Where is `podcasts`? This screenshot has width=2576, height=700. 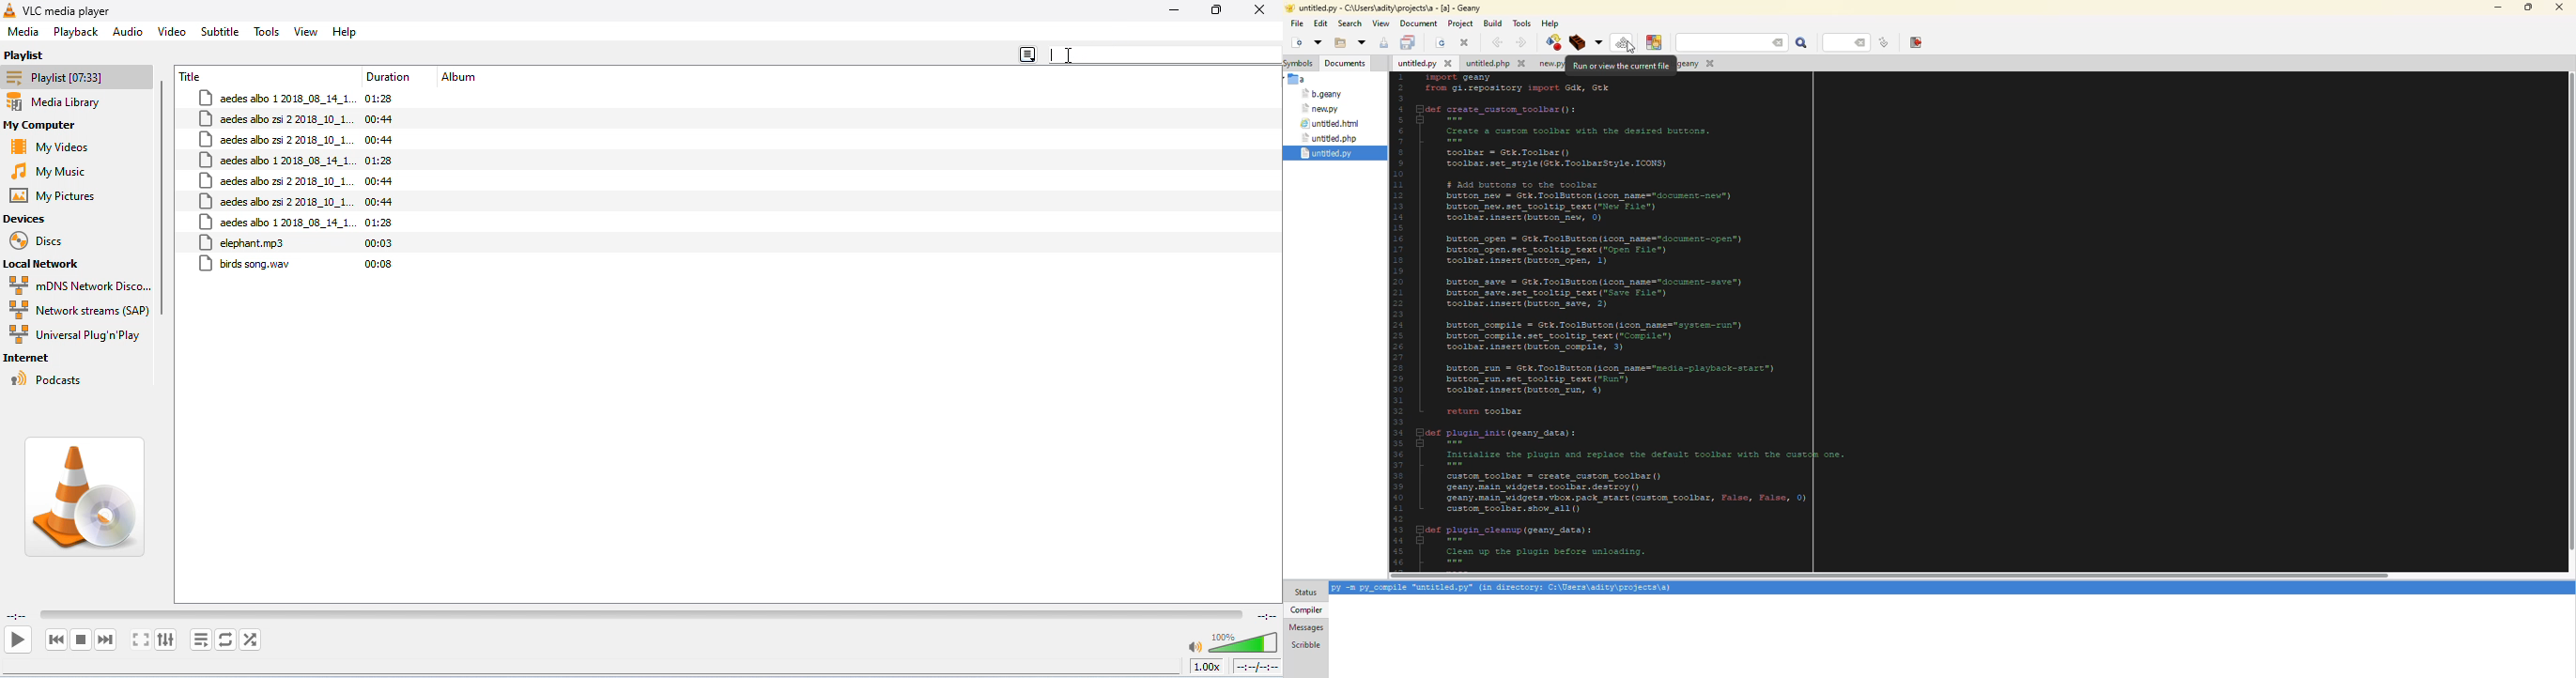 podcasts is located at coordinates (49, 379).